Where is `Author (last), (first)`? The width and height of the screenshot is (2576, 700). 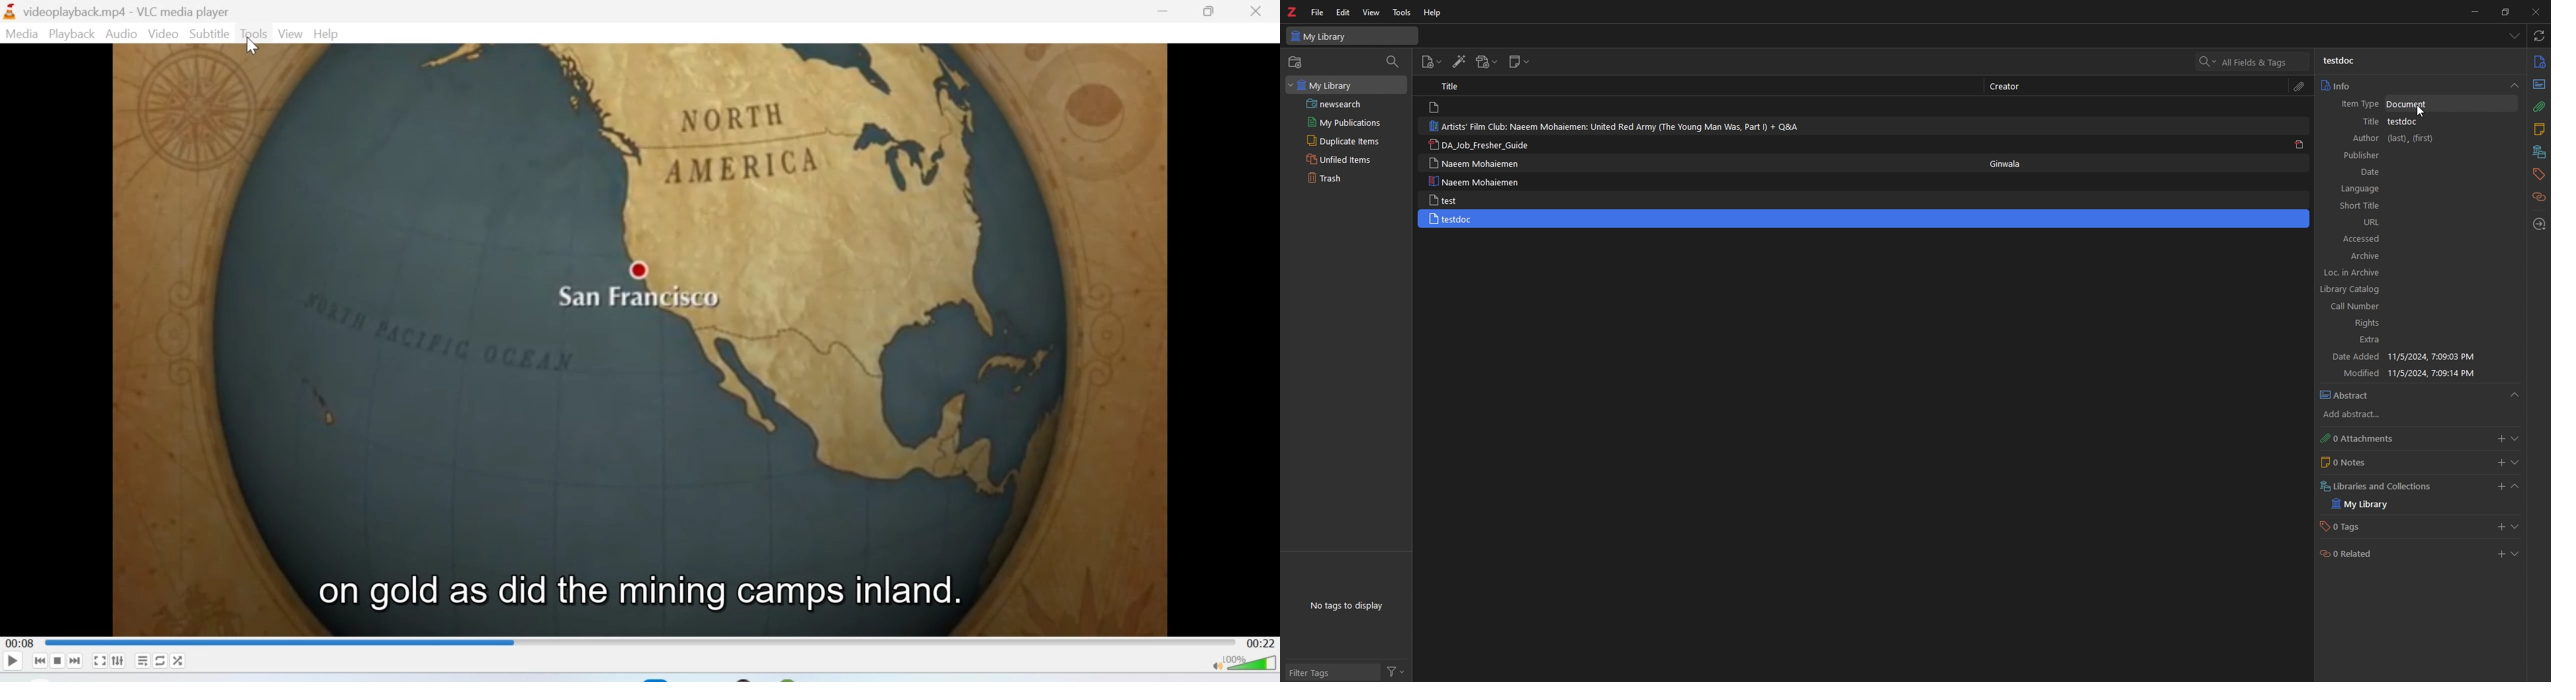 Author (last), (first) is located at coordinates (2423, 138).